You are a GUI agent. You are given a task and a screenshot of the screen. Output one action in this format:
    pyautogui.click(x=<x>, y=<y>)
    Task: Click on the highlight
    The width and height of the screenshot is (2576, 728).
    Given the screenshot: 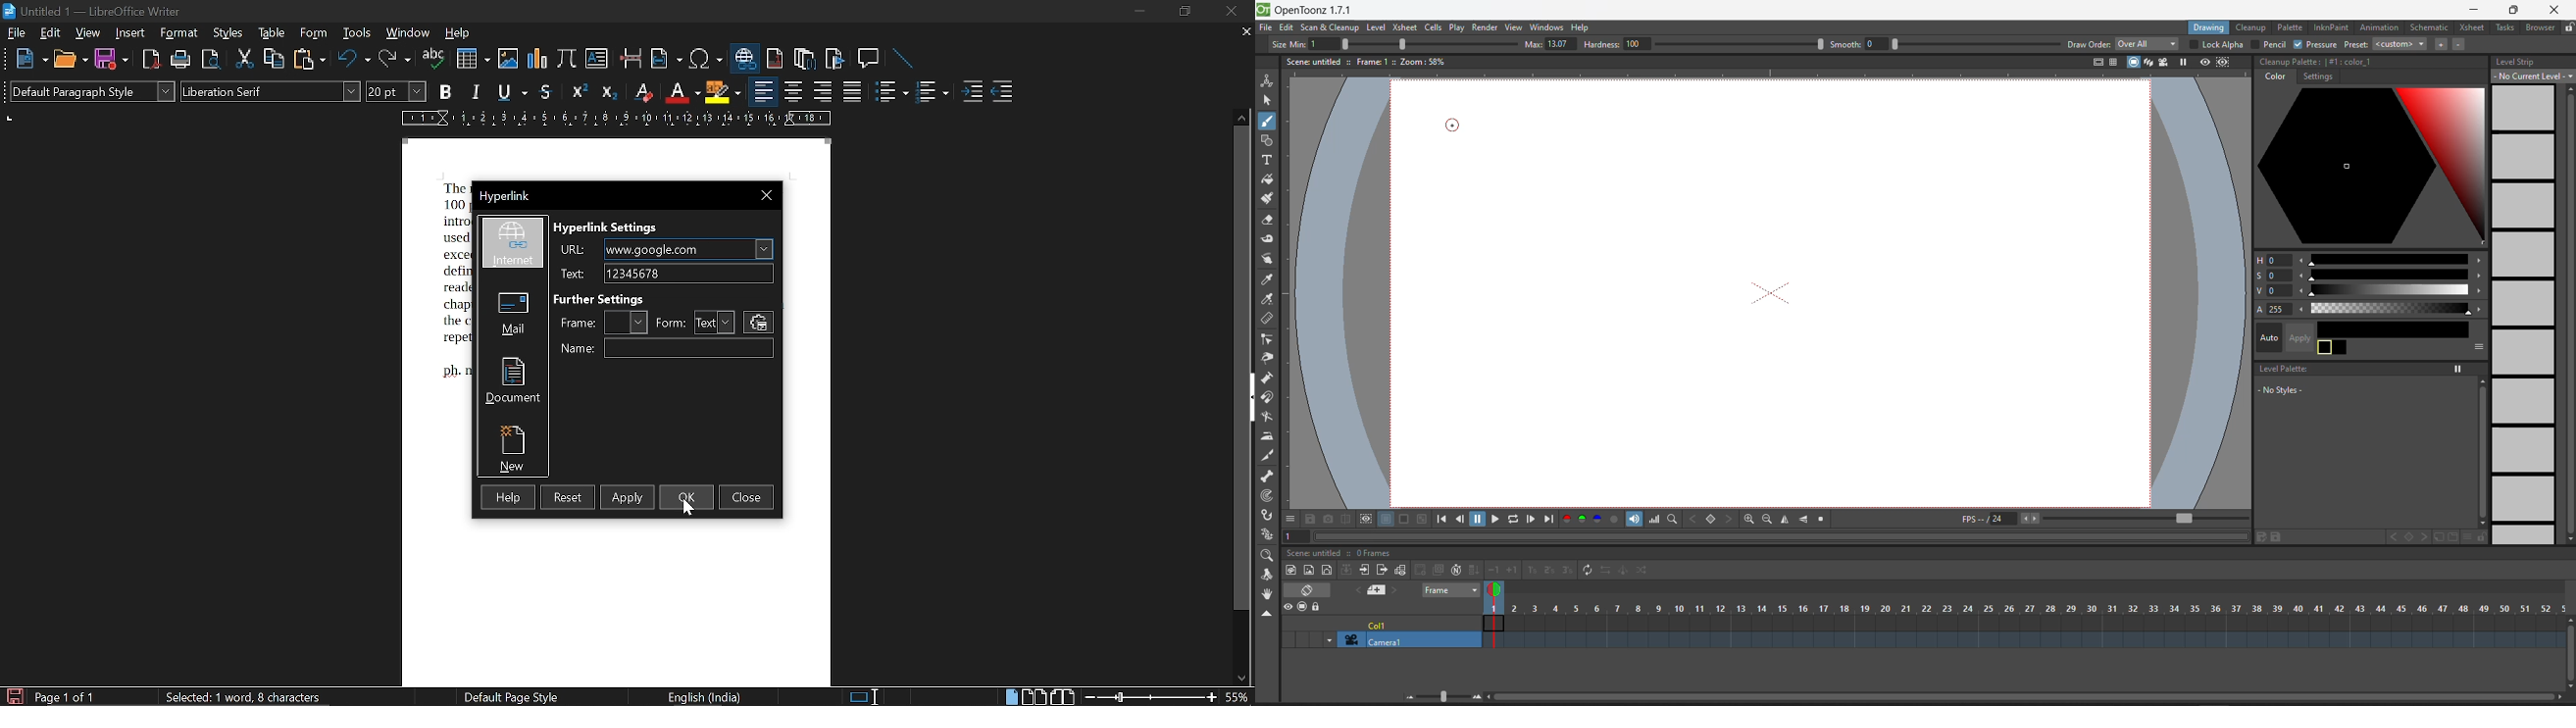 What is the action you would take?
    pyautogui.click(x=723, y=92)
    